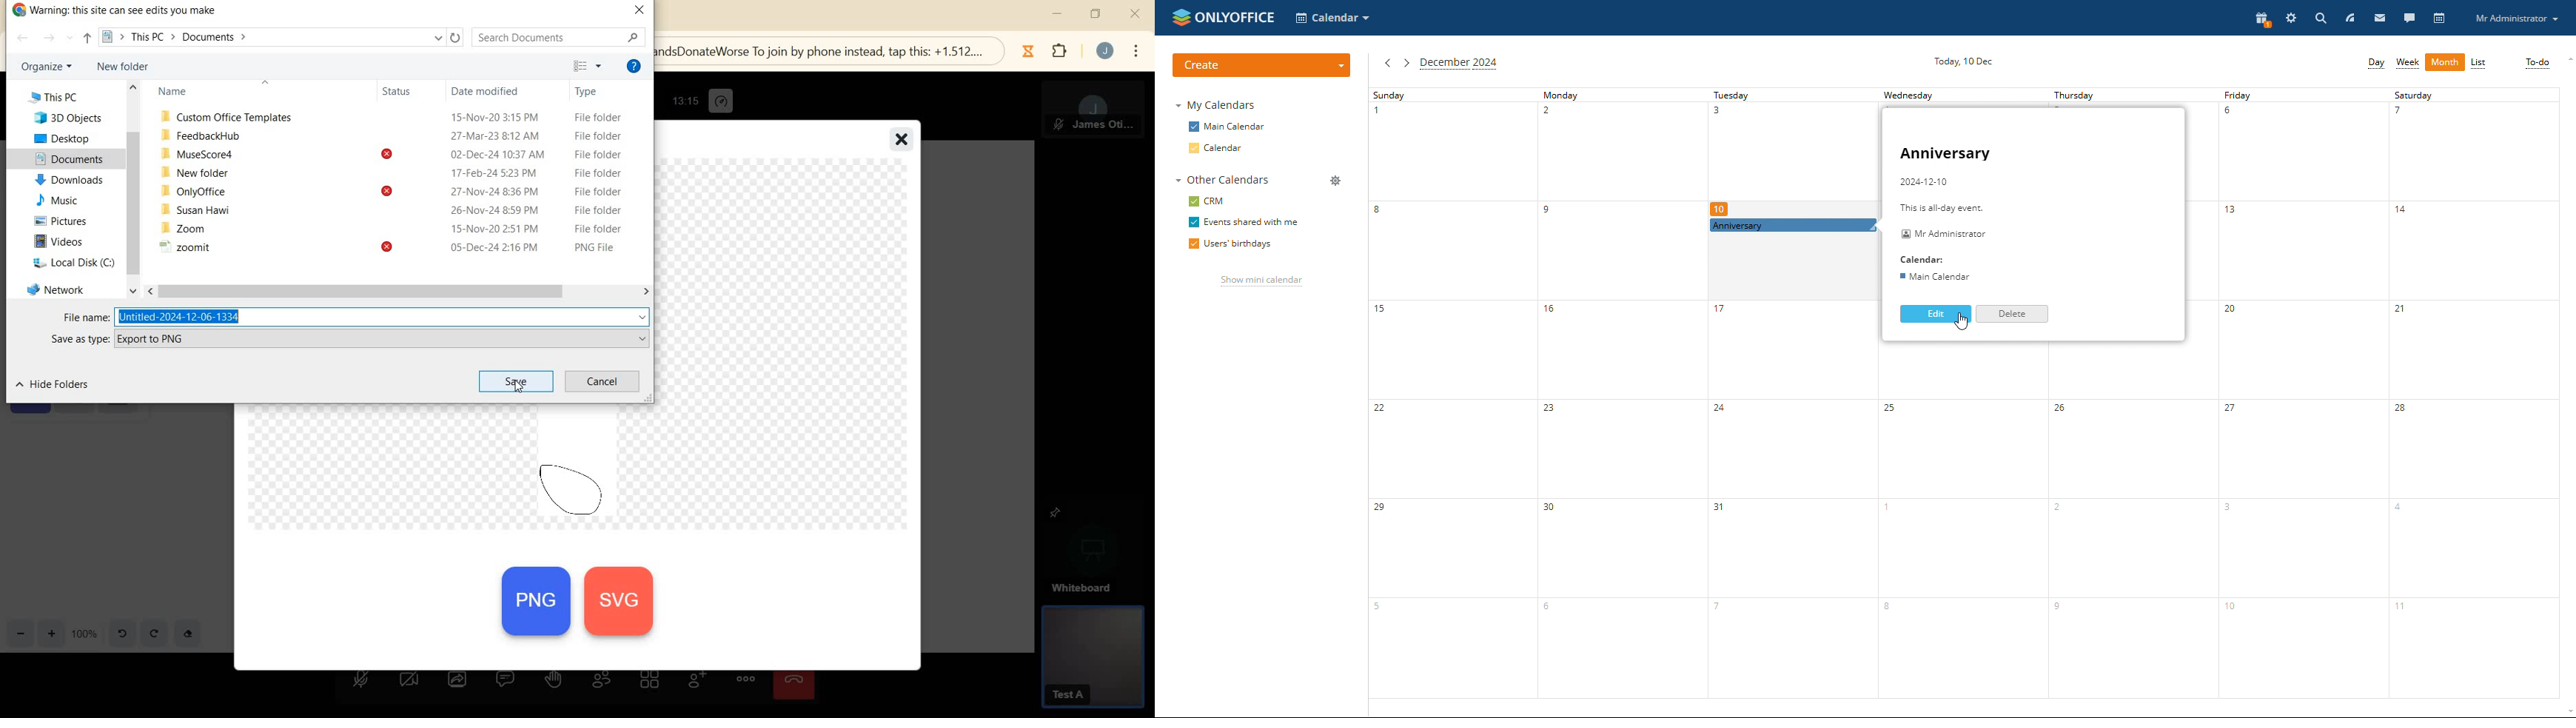  What do you see at coordinates (1387, 63) in the screenshot?
I see `previous month` at bounding box center [1387, 63].